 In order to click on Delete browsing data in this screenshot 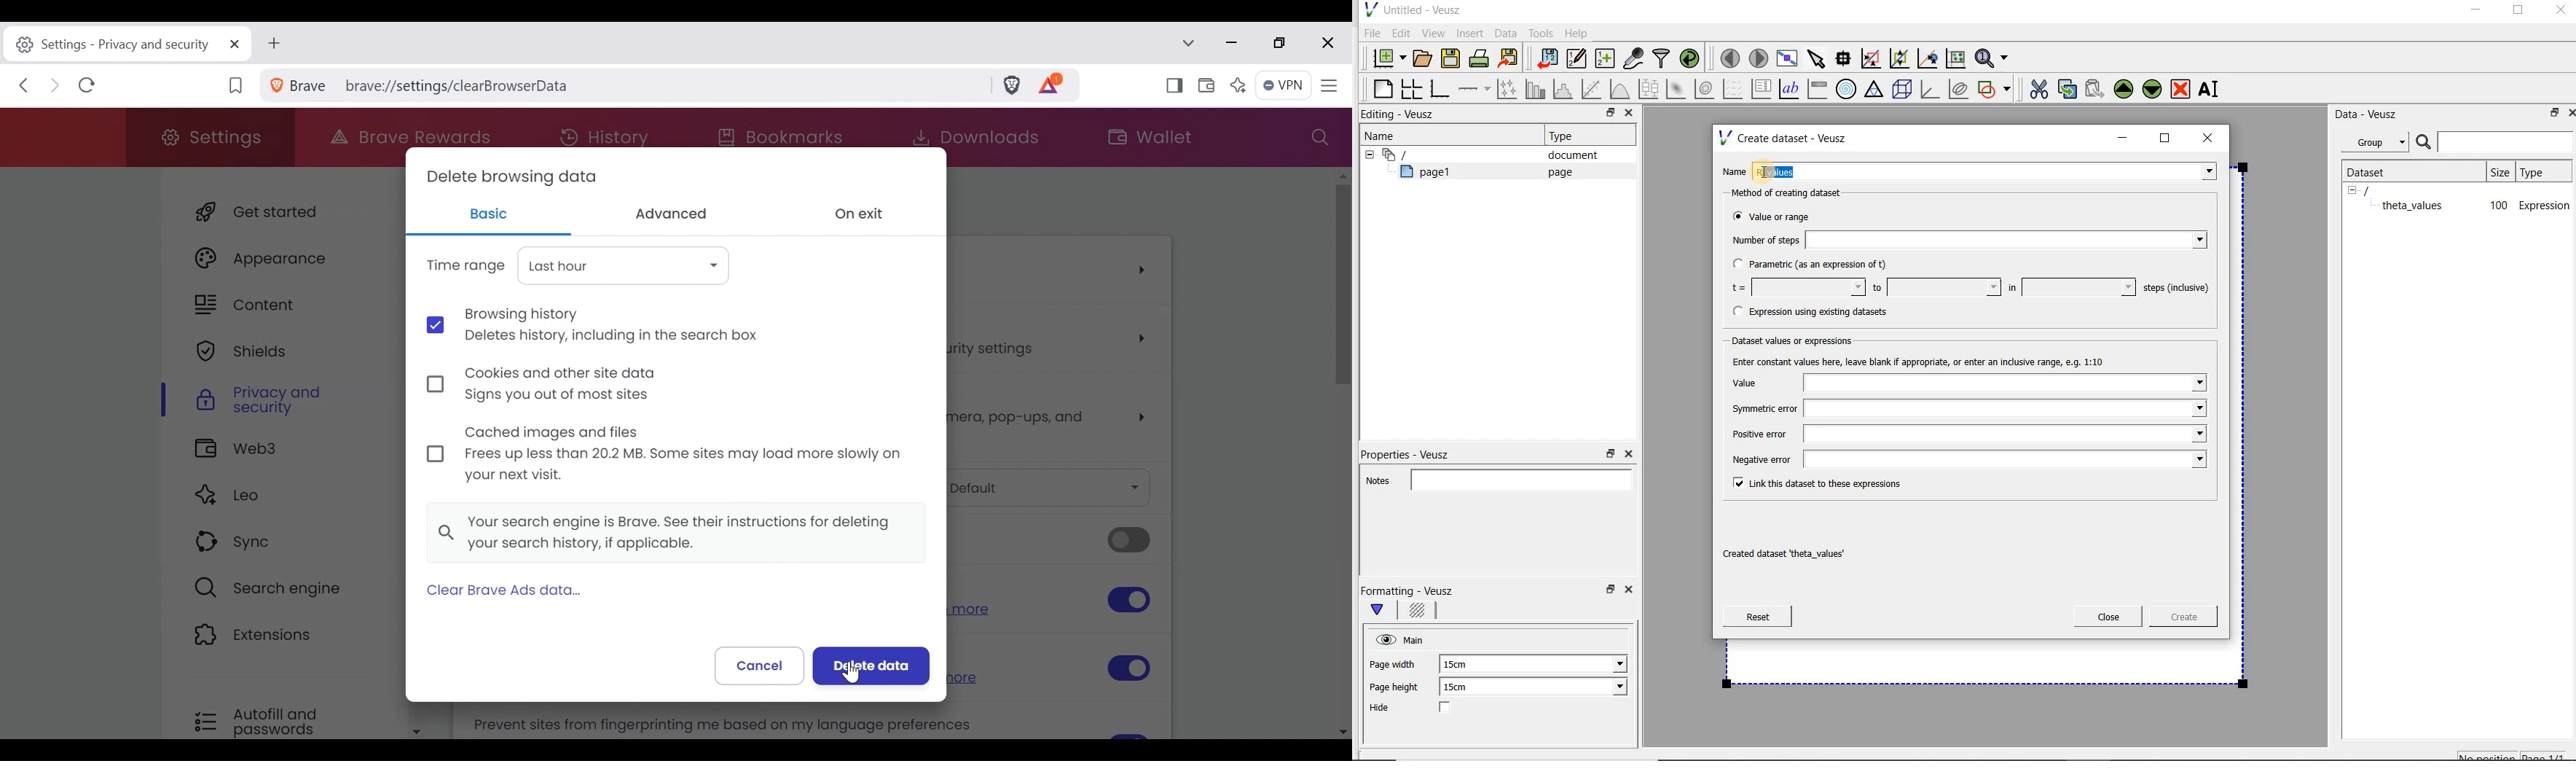, I will do `click(513, 177)`.